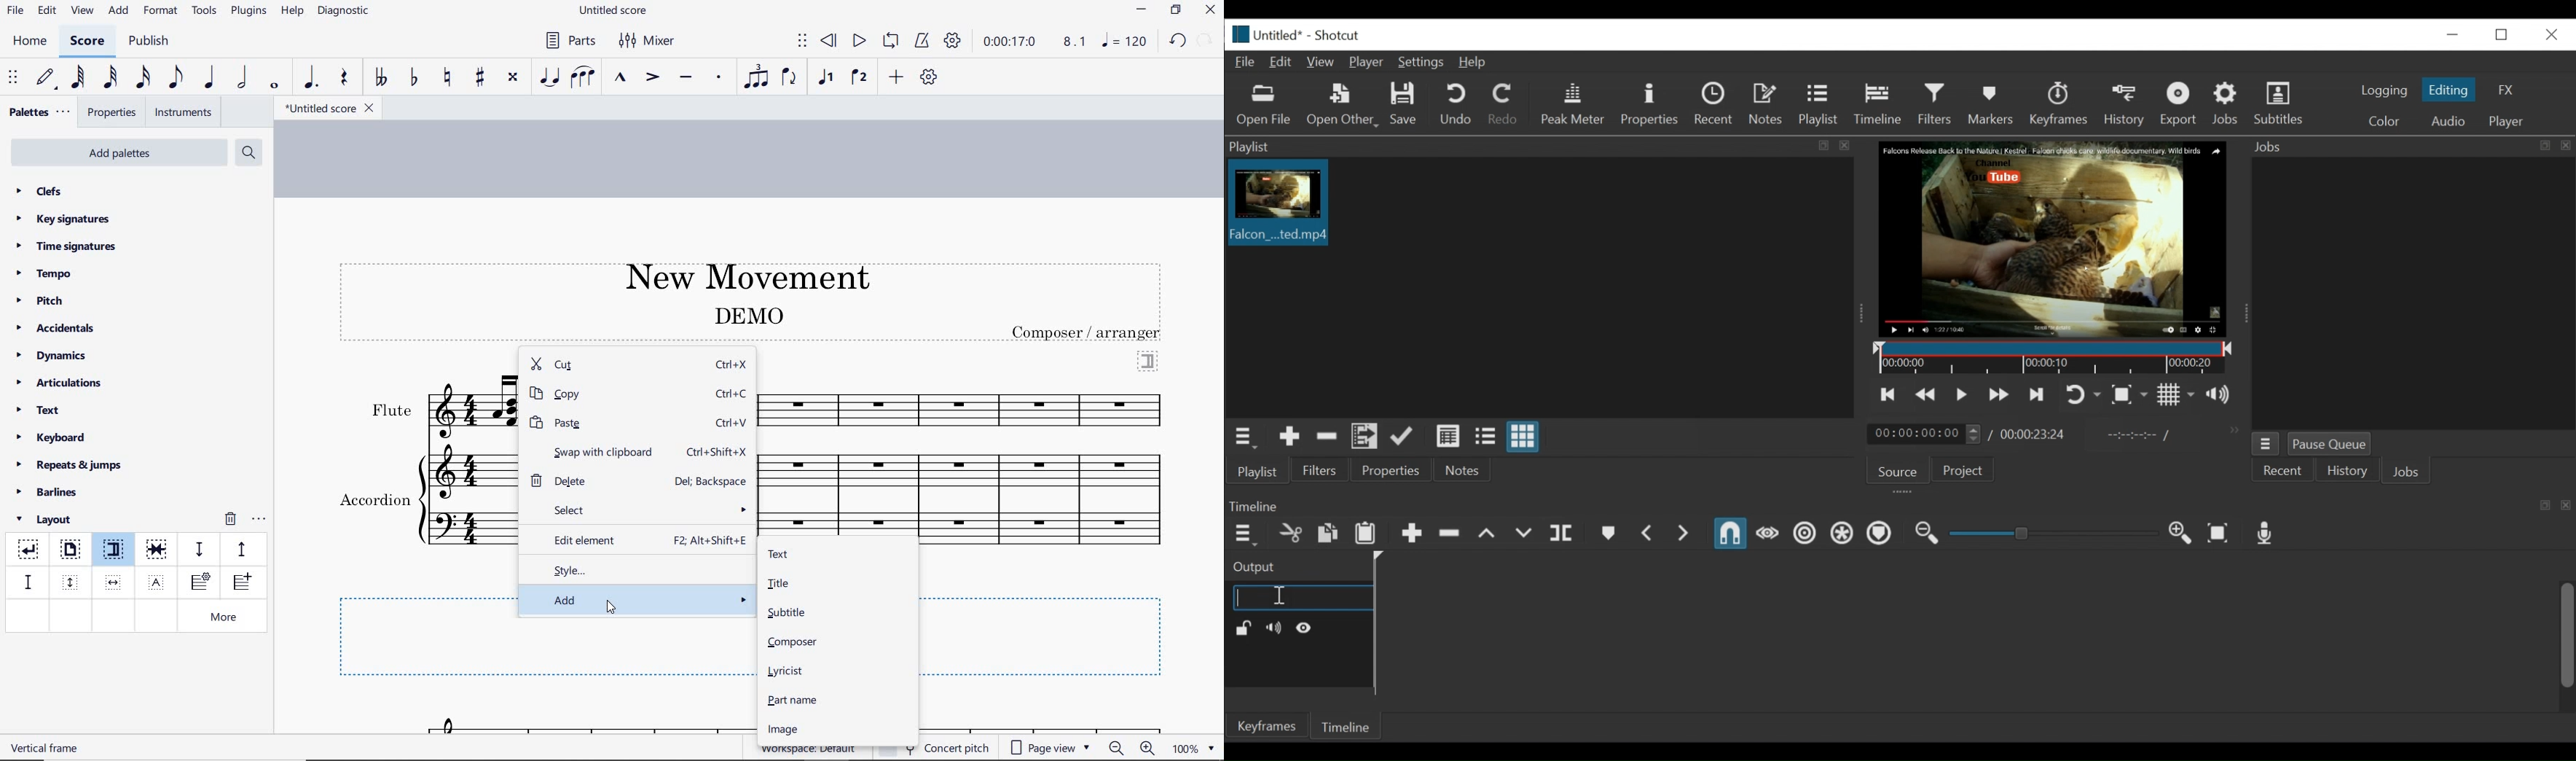 Image resolution: width=2576 pixels, height=784 pixels. What do you see at coordinates (2180, 105) in the screenshot?
I see `Export` at bounding box center [2180, 105].